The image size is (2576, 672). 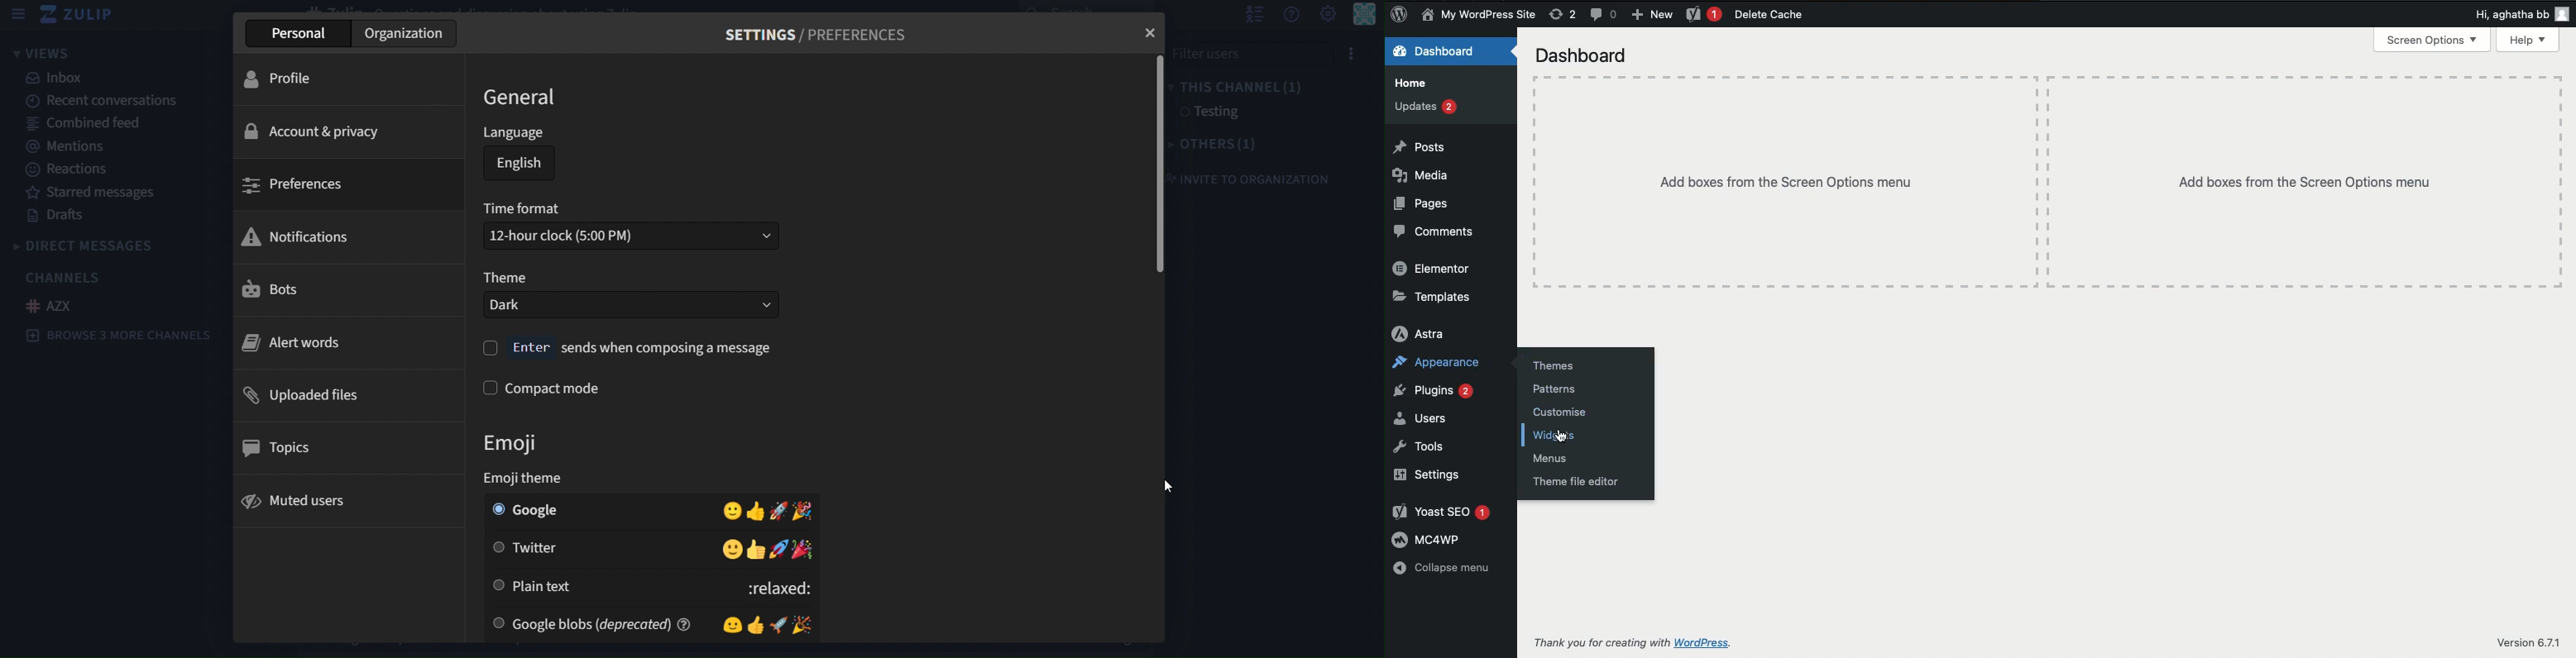 What do you see at coordinates (1436, 268) in the screenshot?
I see `Elementor` at bounding box center [1436, 268].